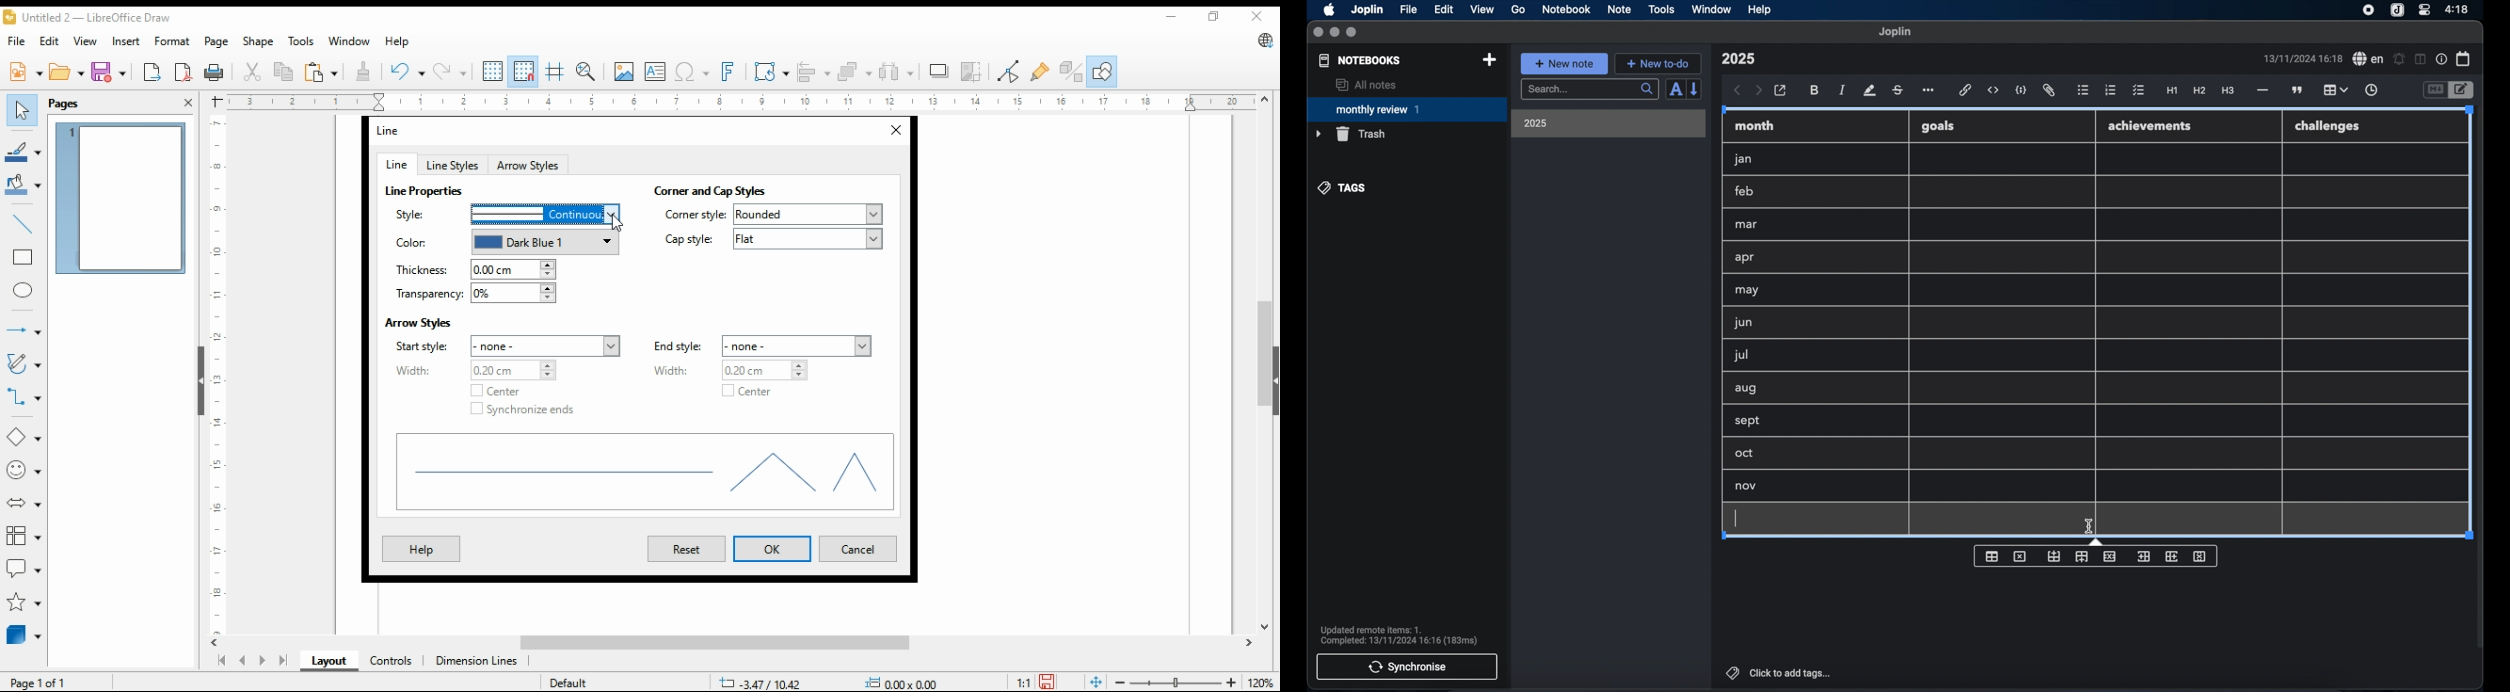  Describe the element at coordinates (2435, 90) in the screenshot. I see `toggle editor` at that location.